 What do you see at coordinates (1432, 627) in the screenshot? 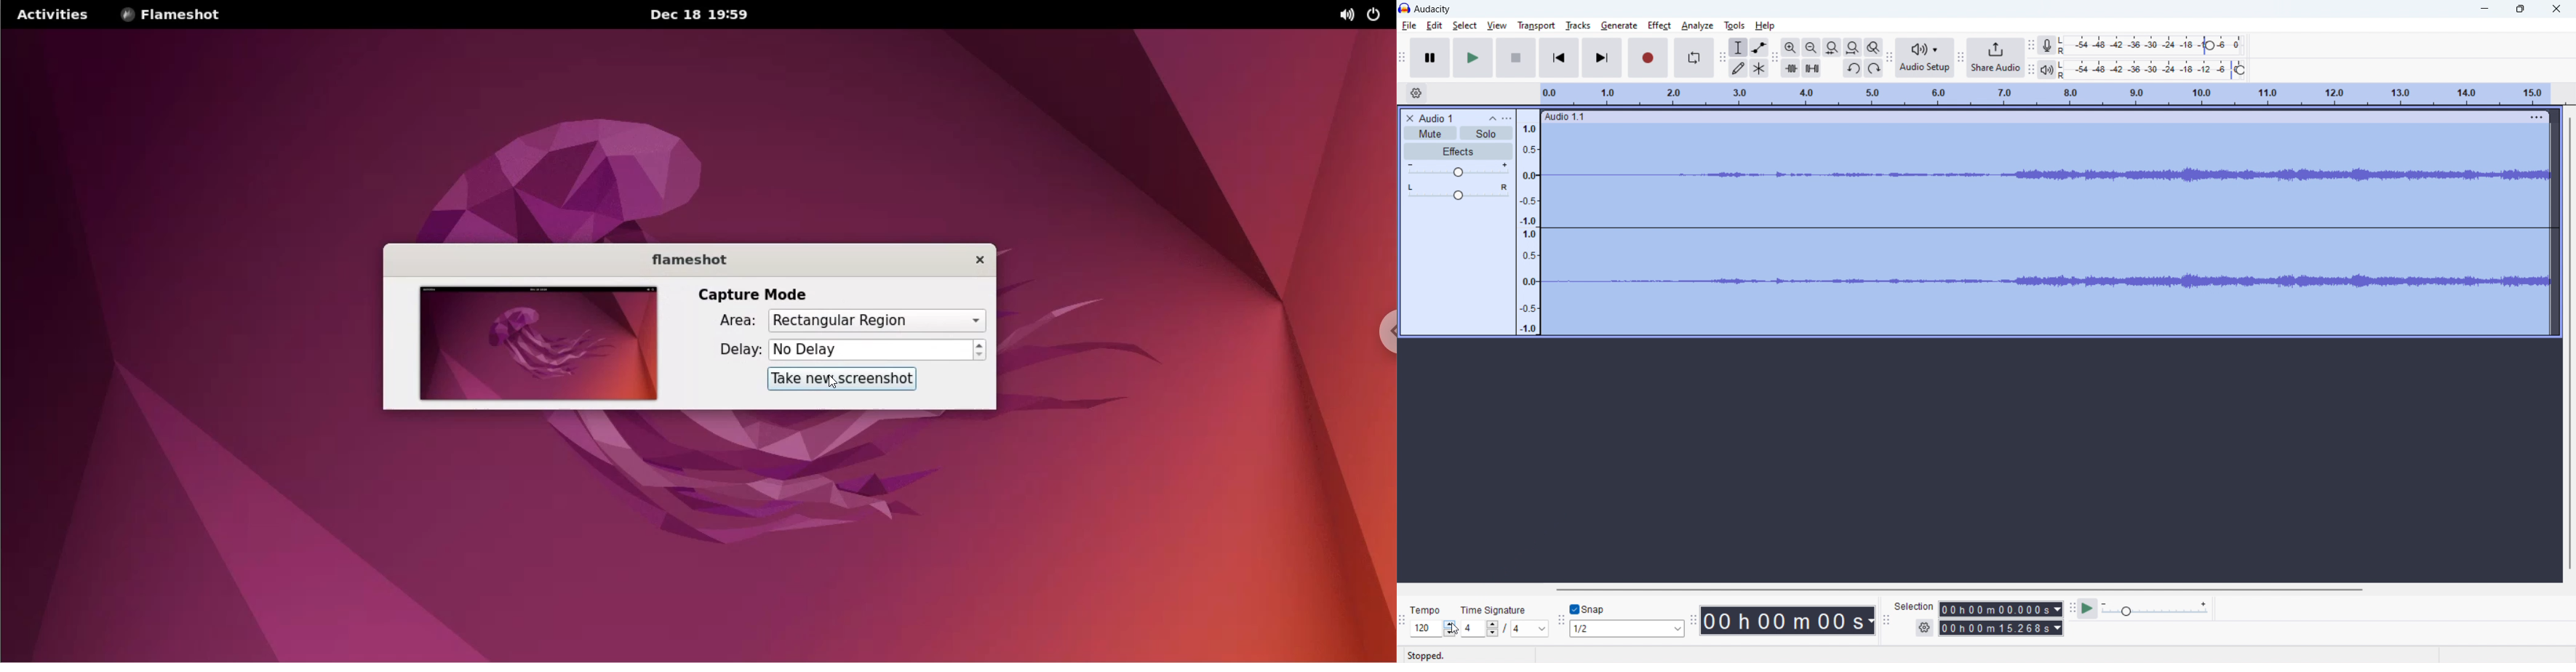
I see `select tempo` at bounding box center [1432, 627].